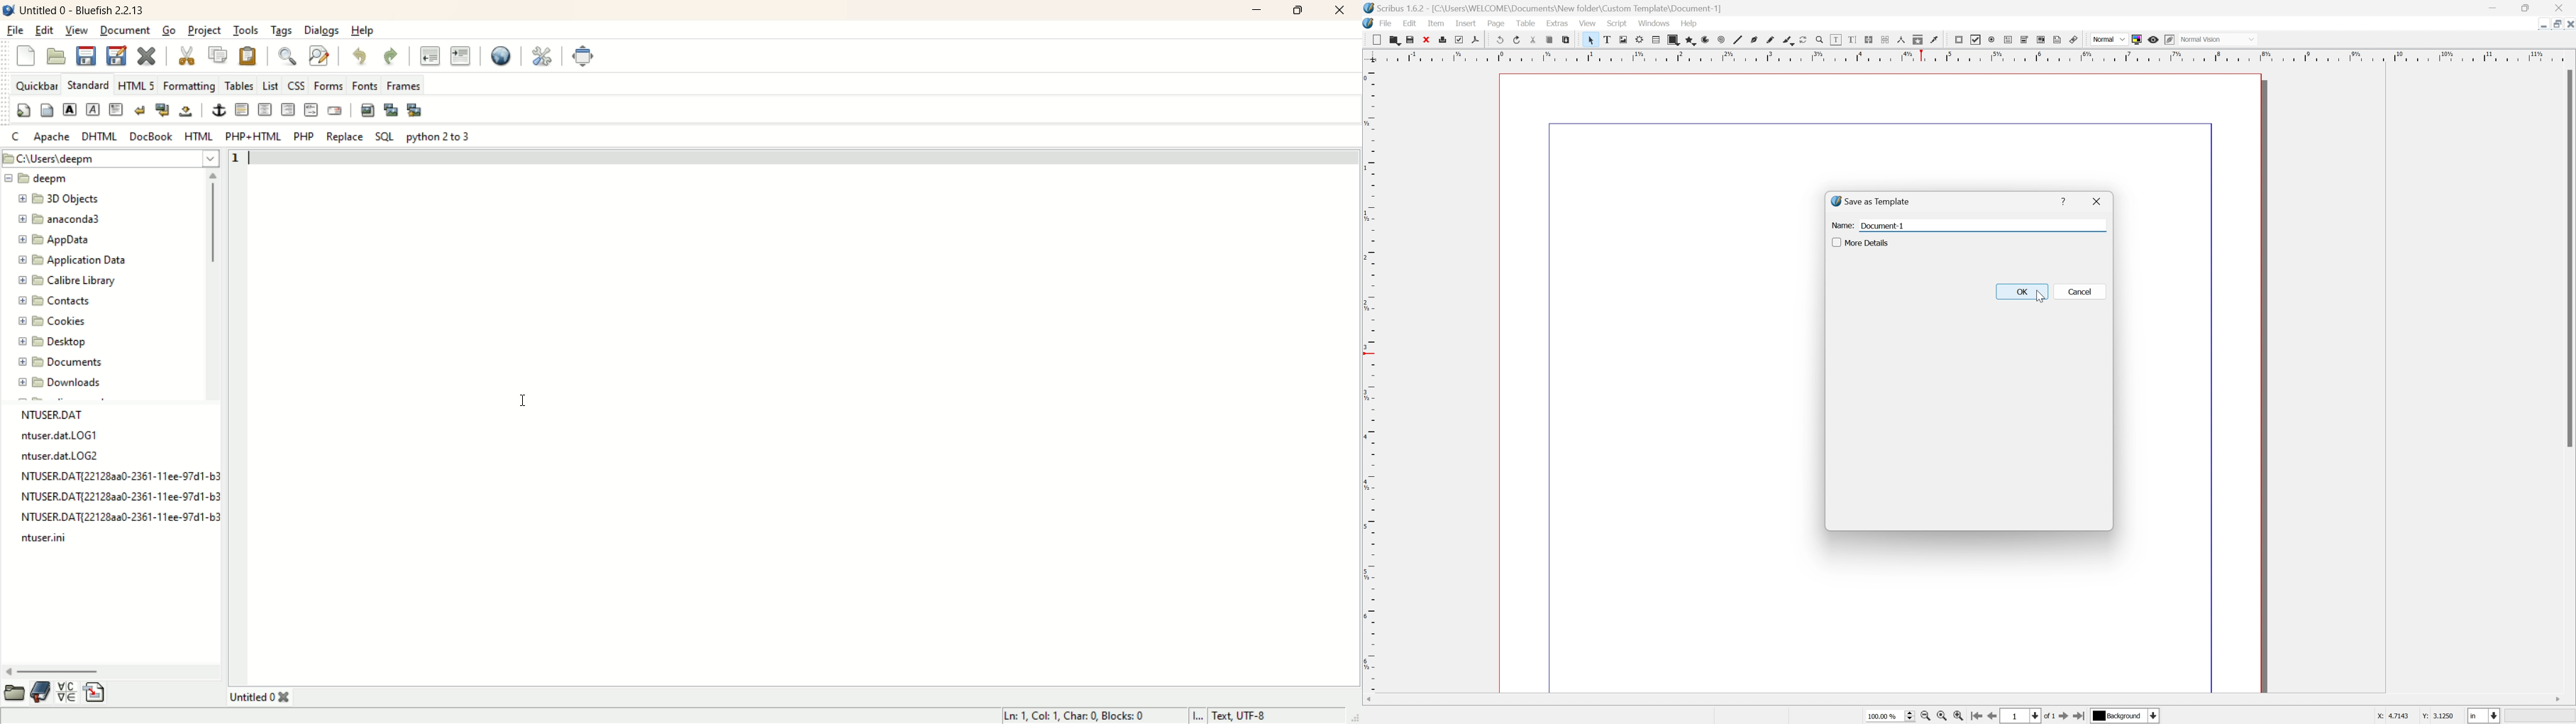 This screenshot has height=728, width=2576. I want to click on save as pdf, so click(1475, 40).